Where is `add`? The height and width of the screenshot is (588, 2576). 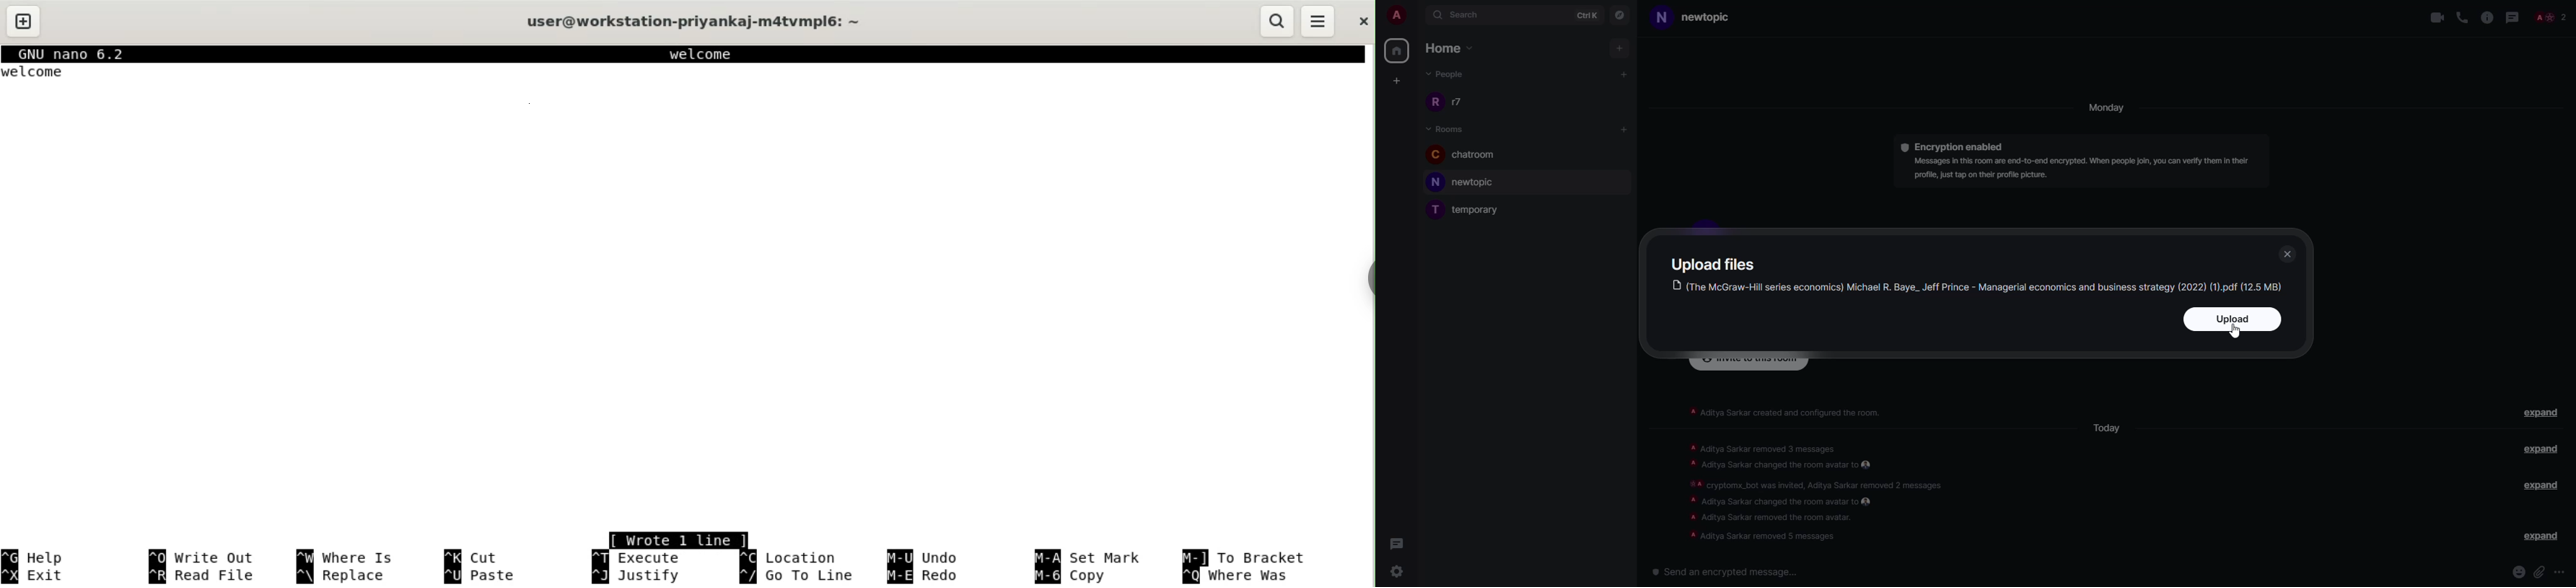
add is located at coordinates (1625, 72).